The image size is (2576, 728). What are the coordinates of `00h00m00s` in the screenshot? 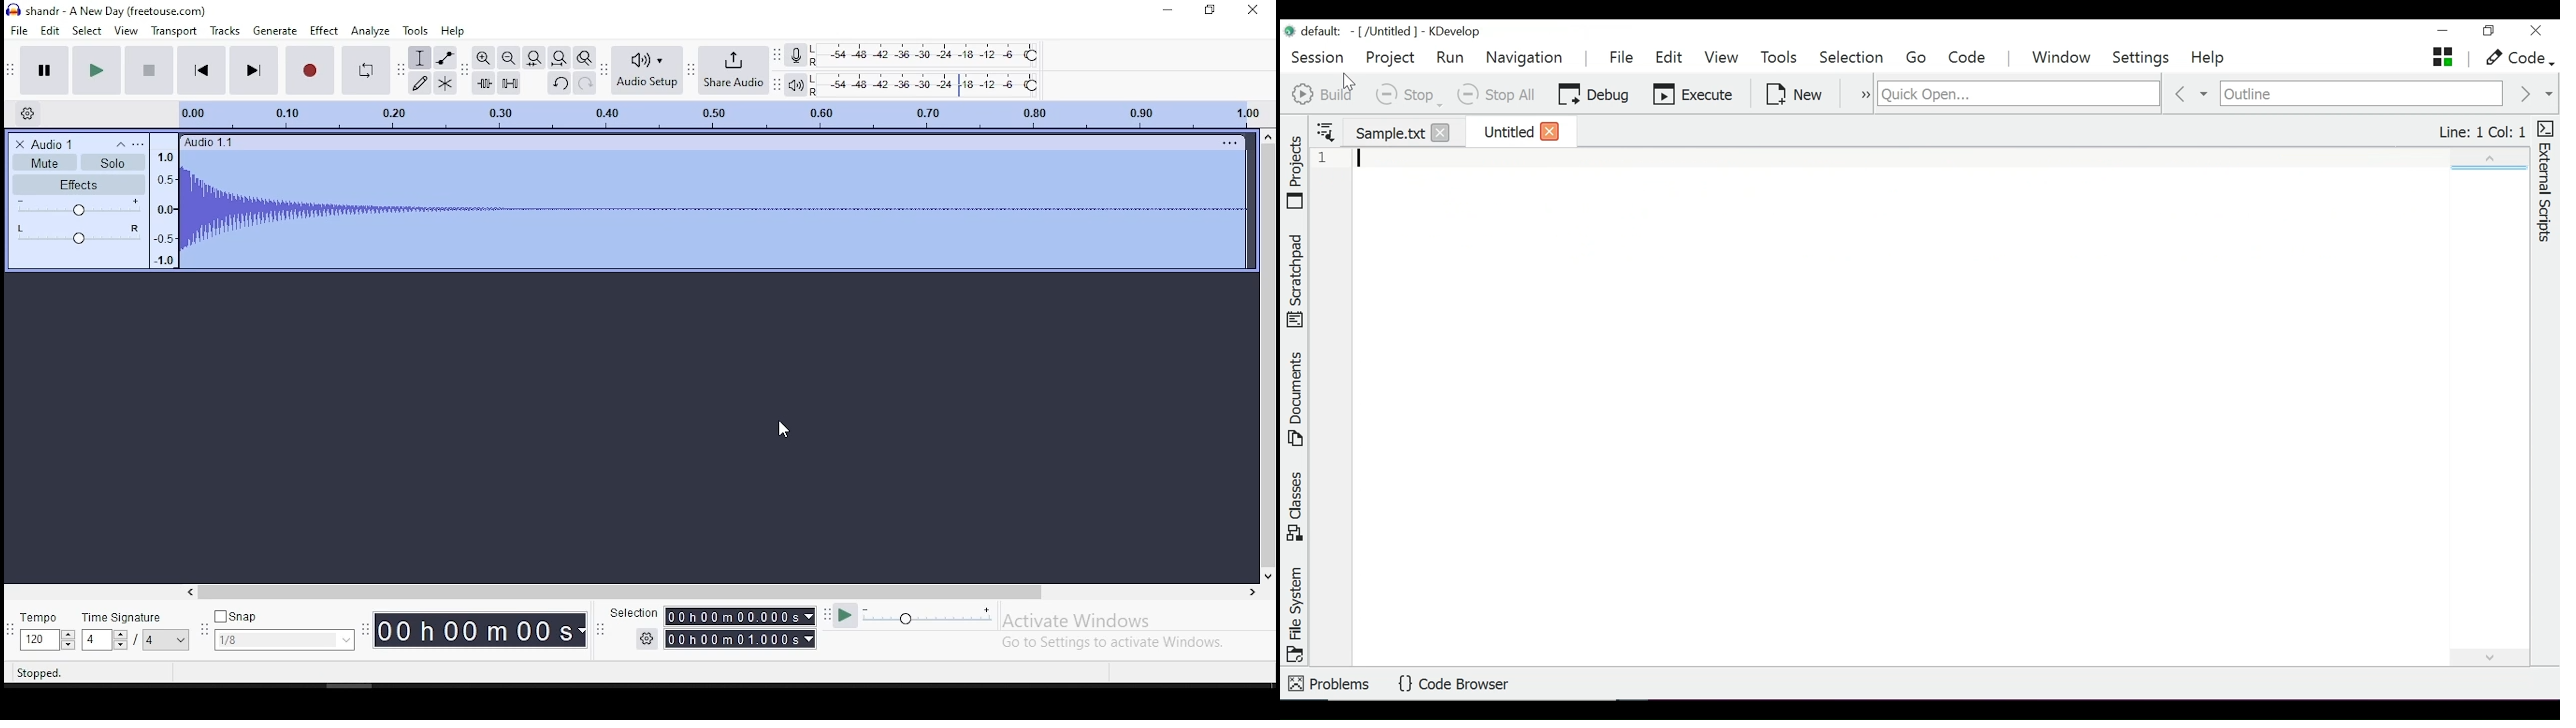 It's located at (739, 640).